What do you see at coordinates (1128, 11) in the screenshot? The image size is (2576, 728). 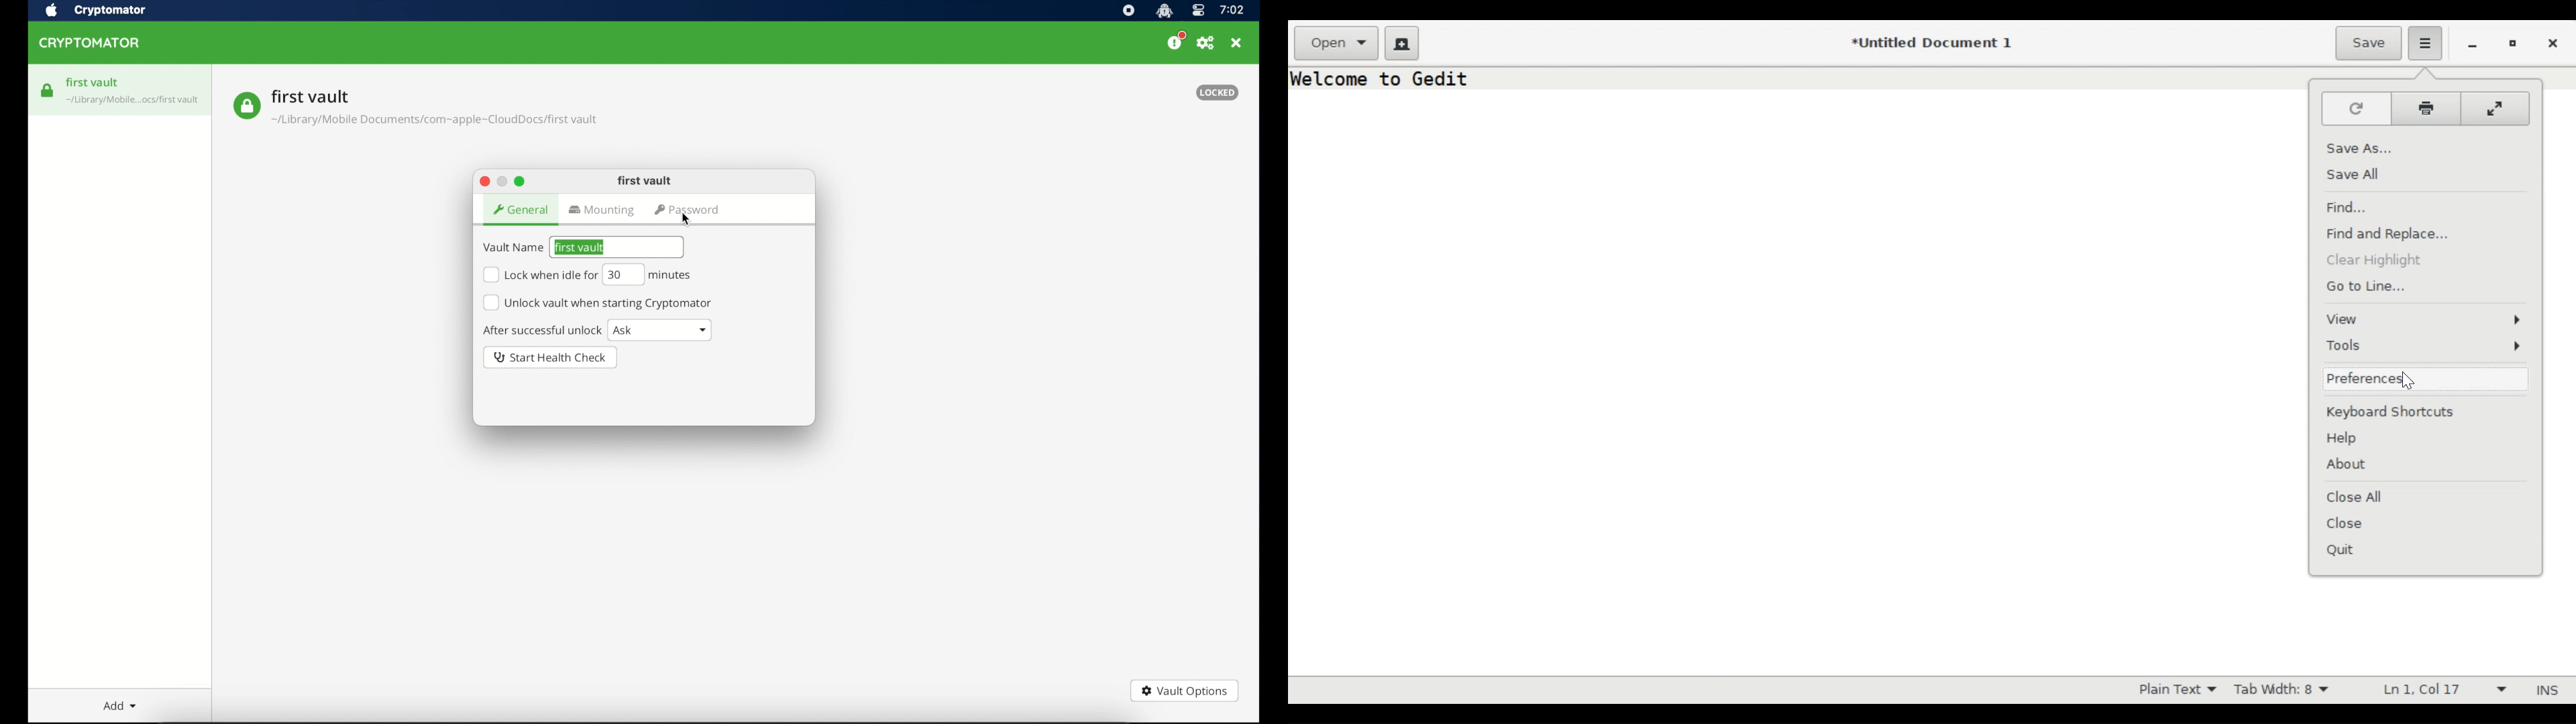 I see `screen recorder icon` at bounding box center [1128, 11].